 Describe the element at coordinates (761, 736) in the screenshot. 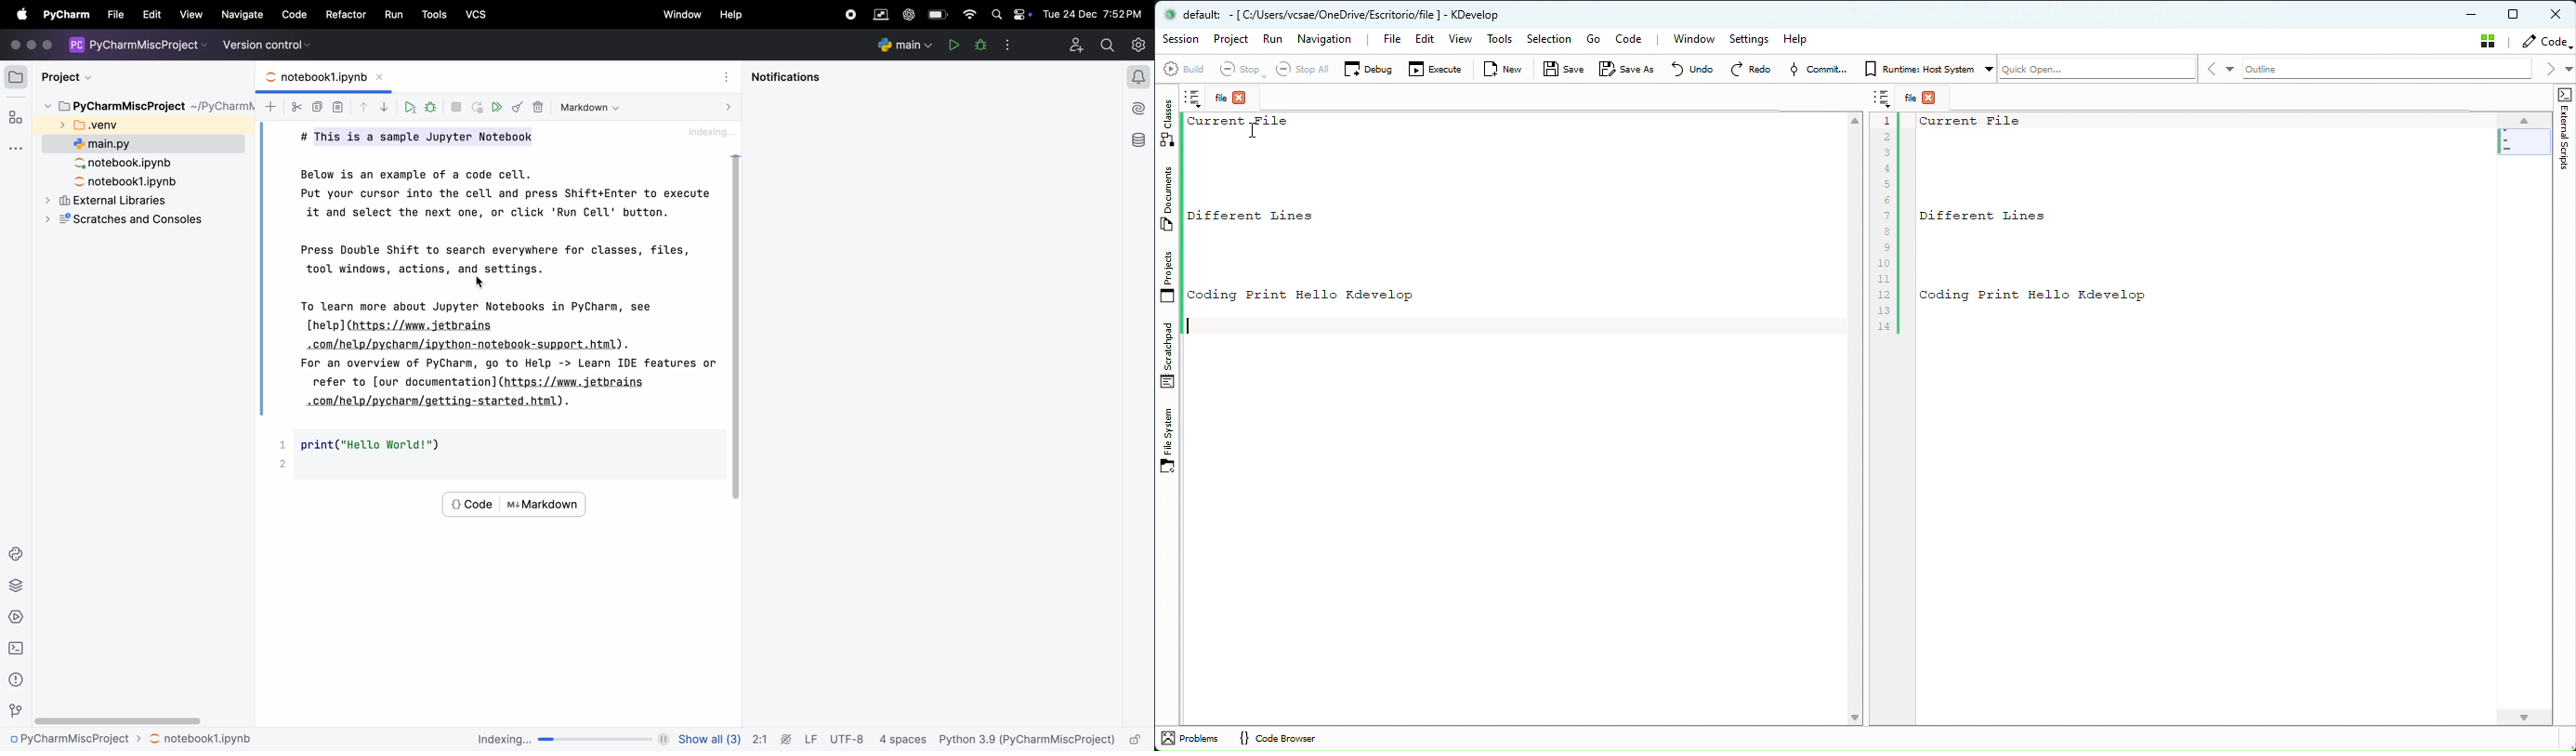

I see `2:1` at that location.